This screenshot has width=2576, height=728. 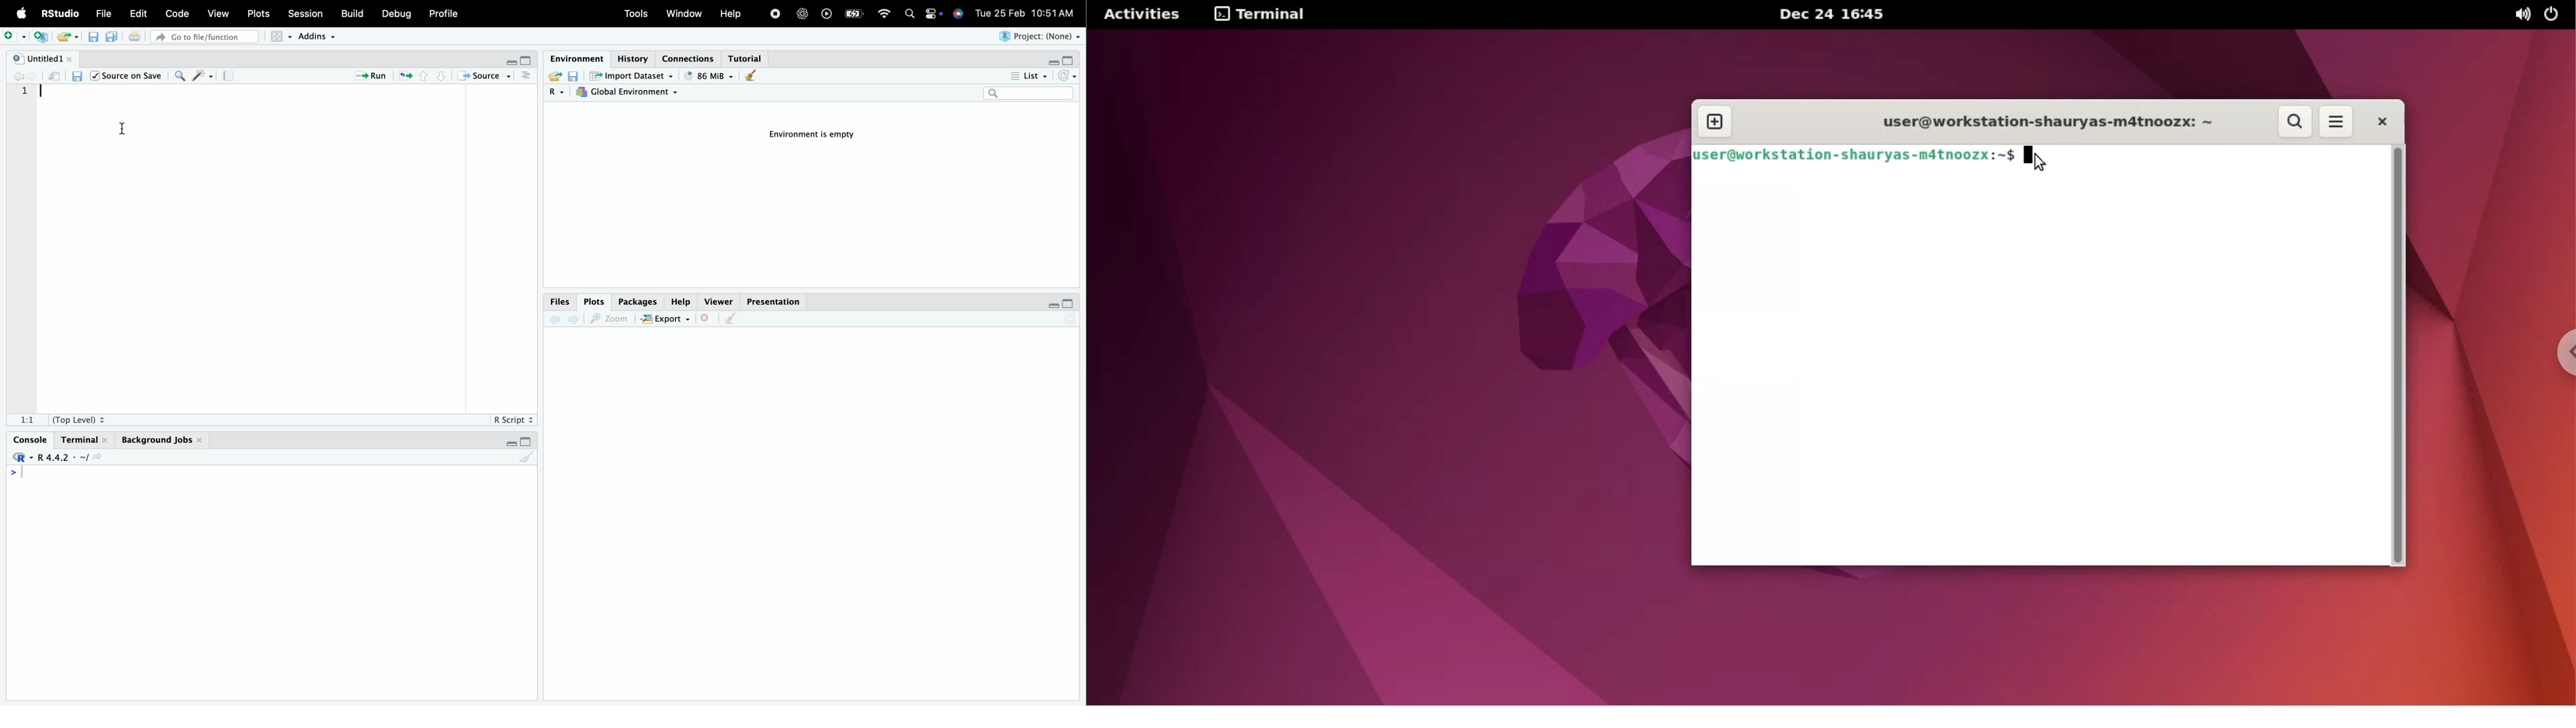 What do you see at coordinates (440, 76) in the screenshot?
I see `bottom` at bounding box center [440, 76].